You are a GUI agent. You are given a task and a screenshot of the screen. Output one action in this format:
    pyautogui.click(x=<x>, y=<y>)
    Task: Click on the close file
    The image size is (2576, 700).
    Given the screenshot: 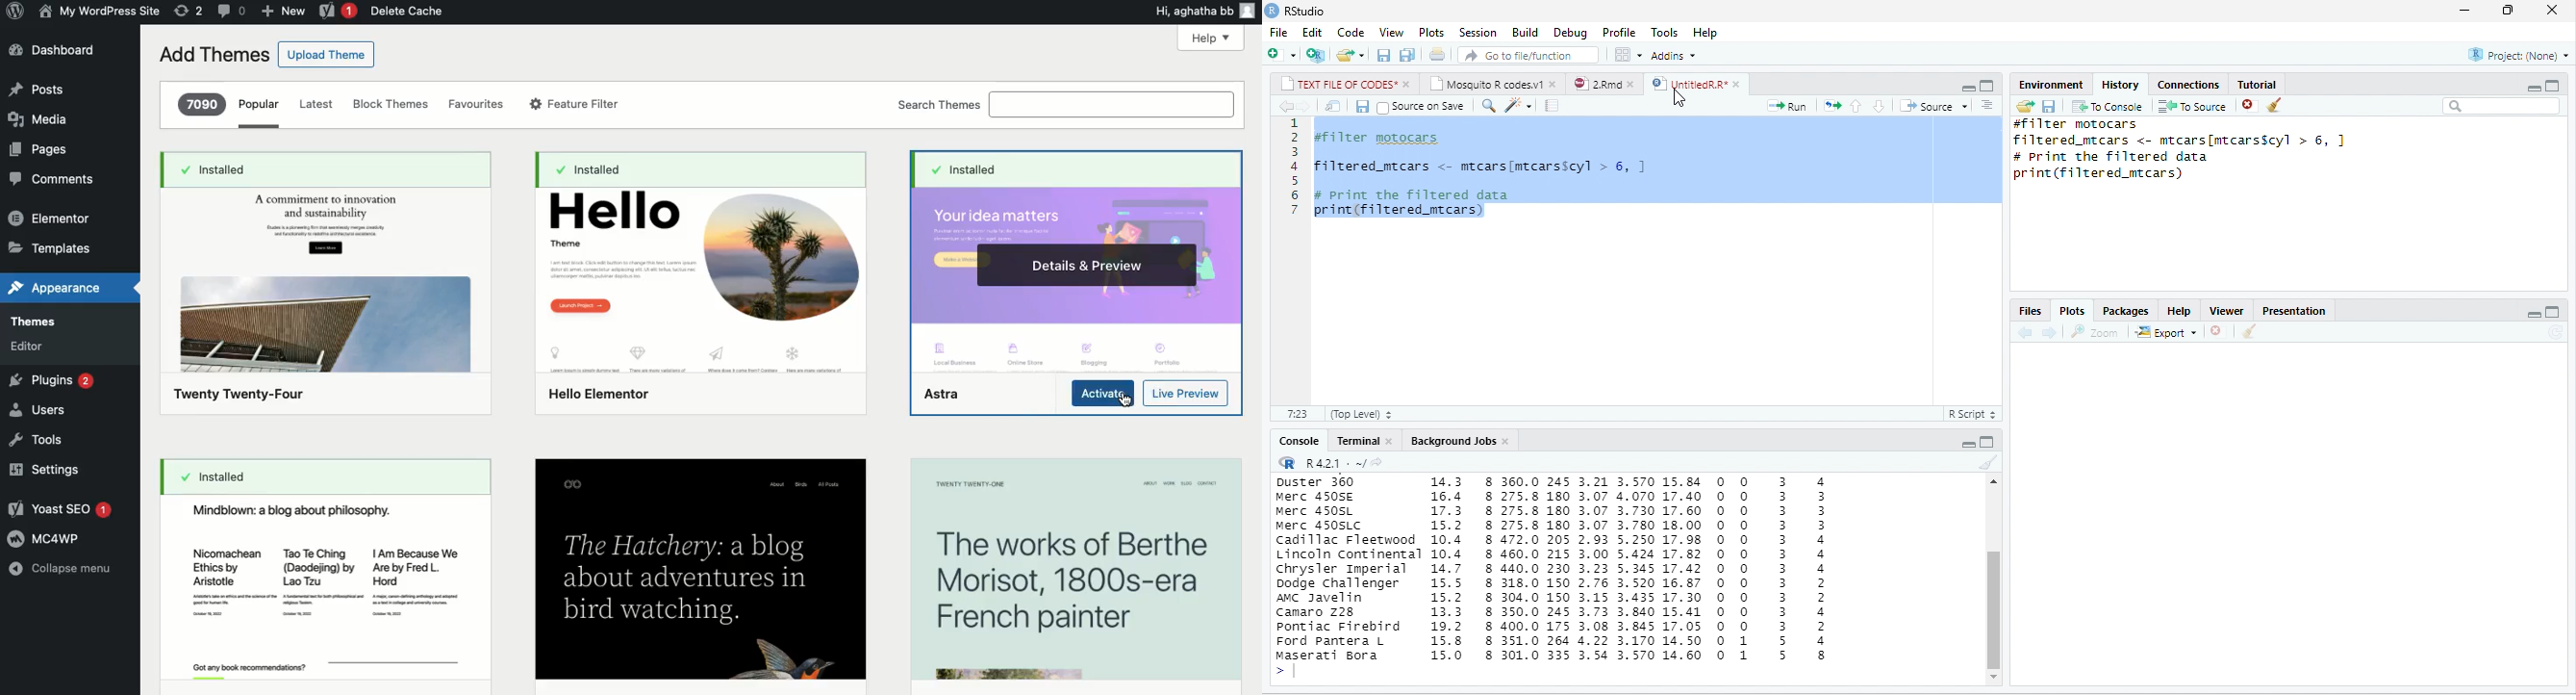 What is the action you would take?
    pyautogui.click(x=2218, y=331)
    